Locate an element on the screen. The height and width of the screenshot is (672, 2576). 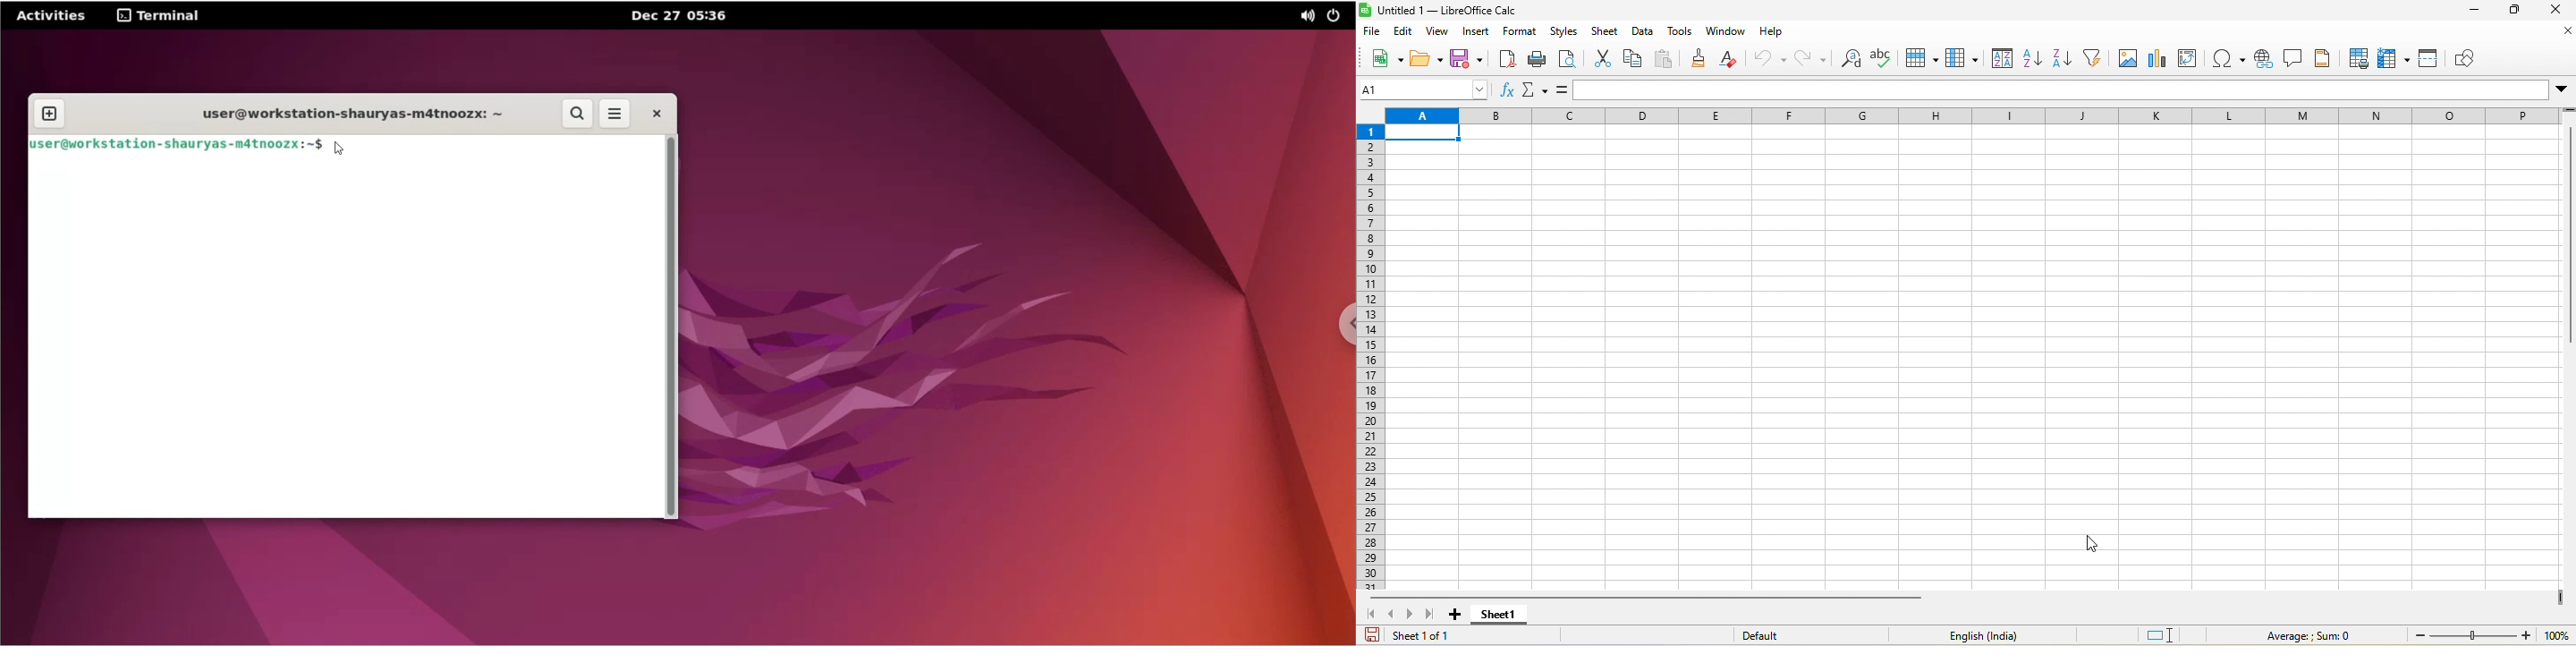
last sheet is located at coordinates (1434, 615).